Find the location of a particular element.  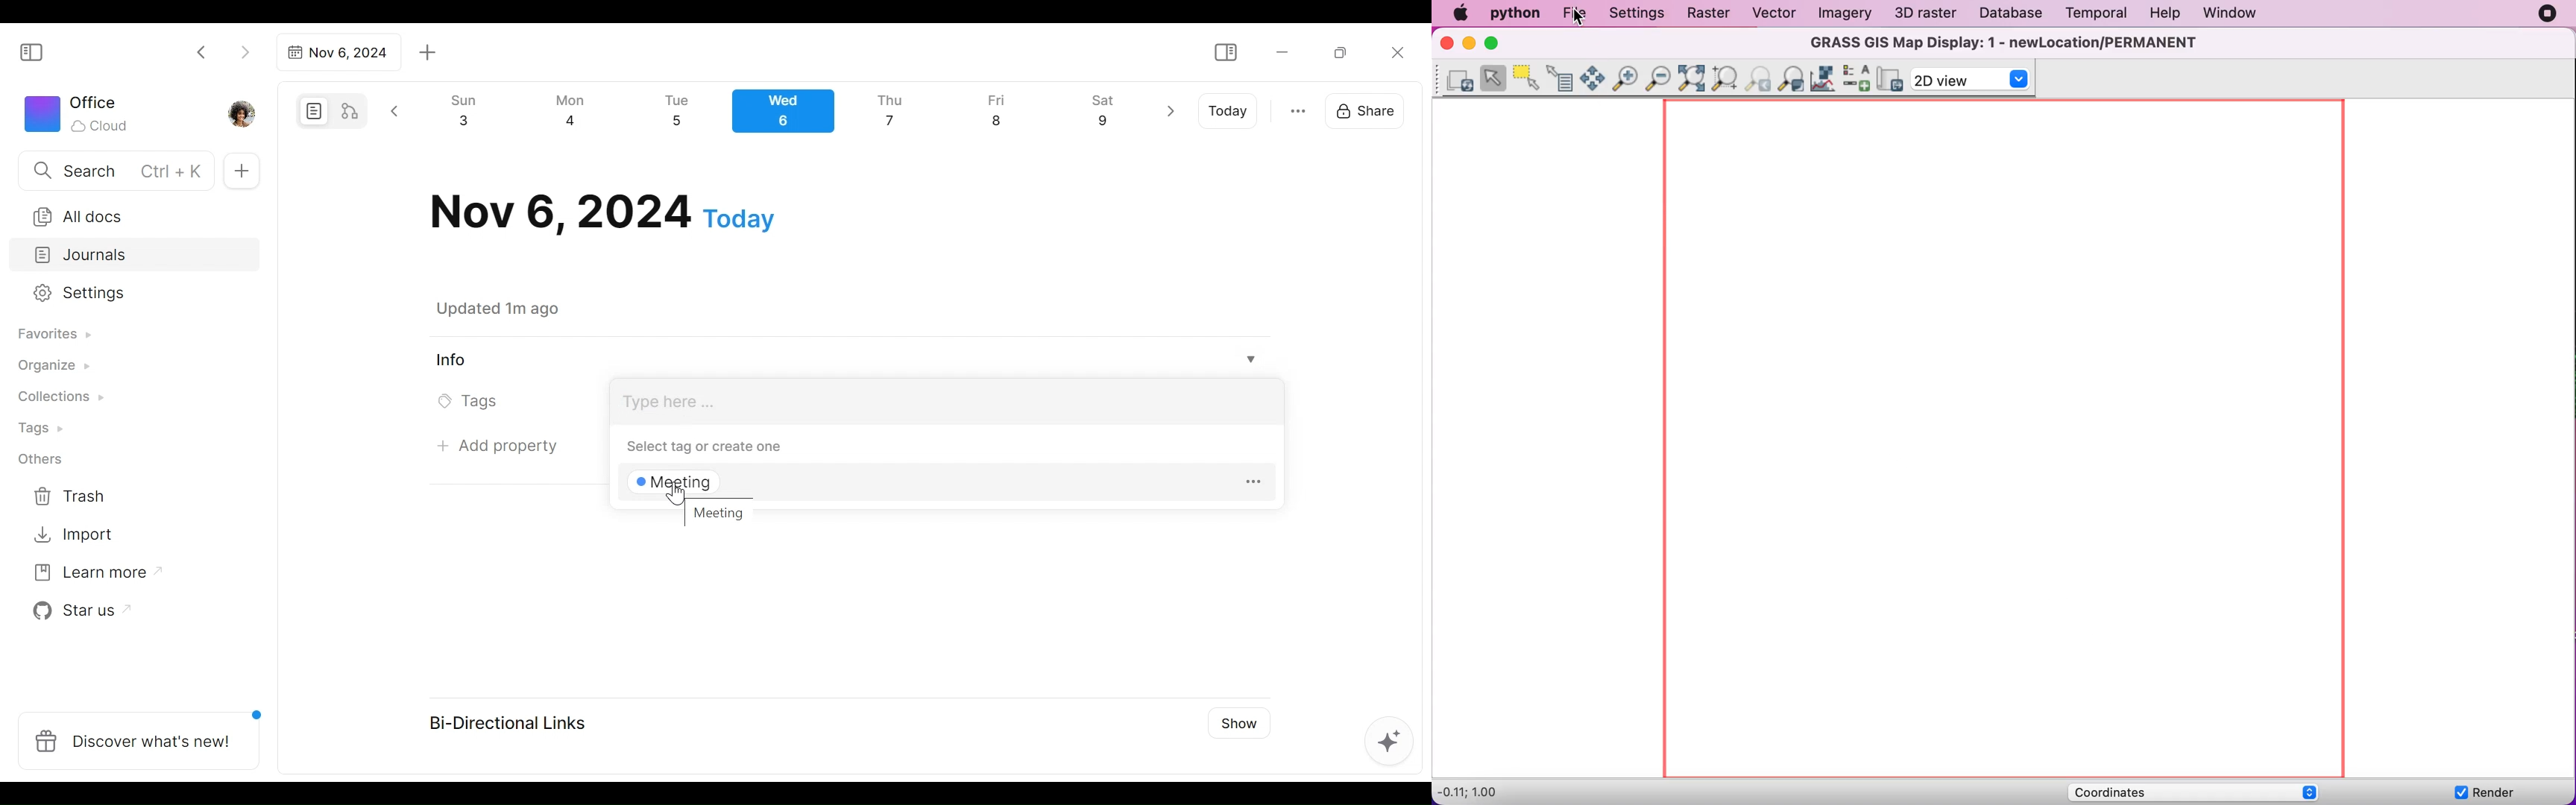

Add new  is located at coordinates (240, 171).